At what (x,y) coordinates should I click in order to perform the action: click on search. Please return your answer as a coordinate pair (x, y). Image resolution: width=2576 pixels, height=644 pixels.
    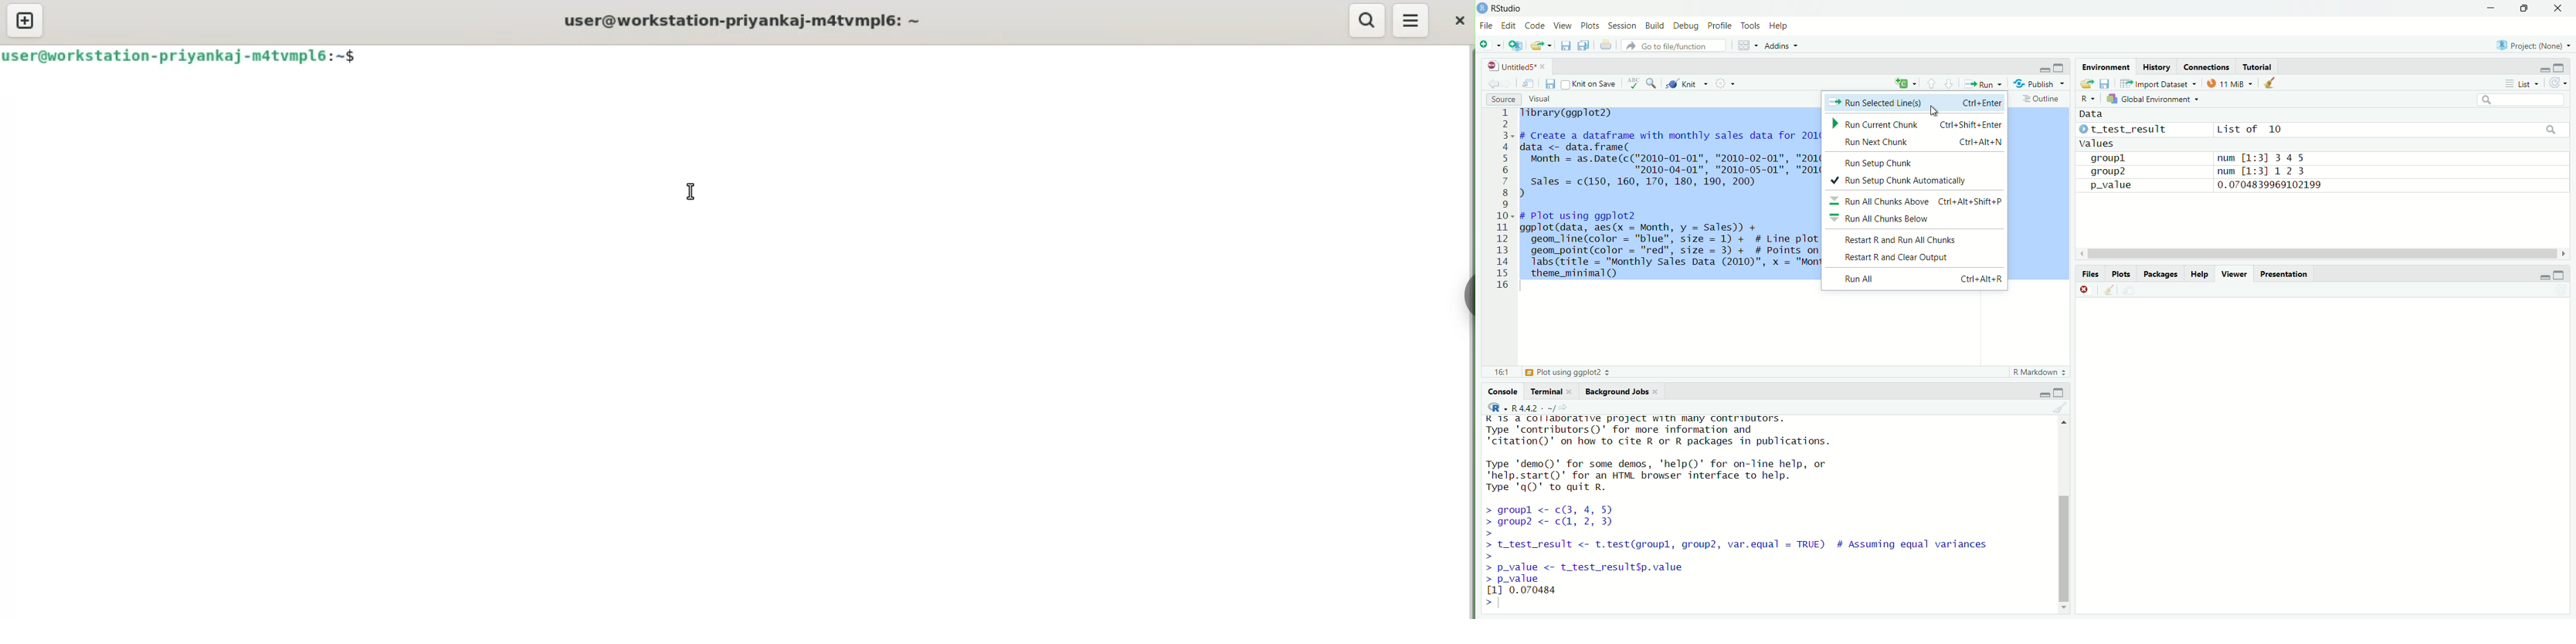
    Looking at the image, I should click on (2550, 130).